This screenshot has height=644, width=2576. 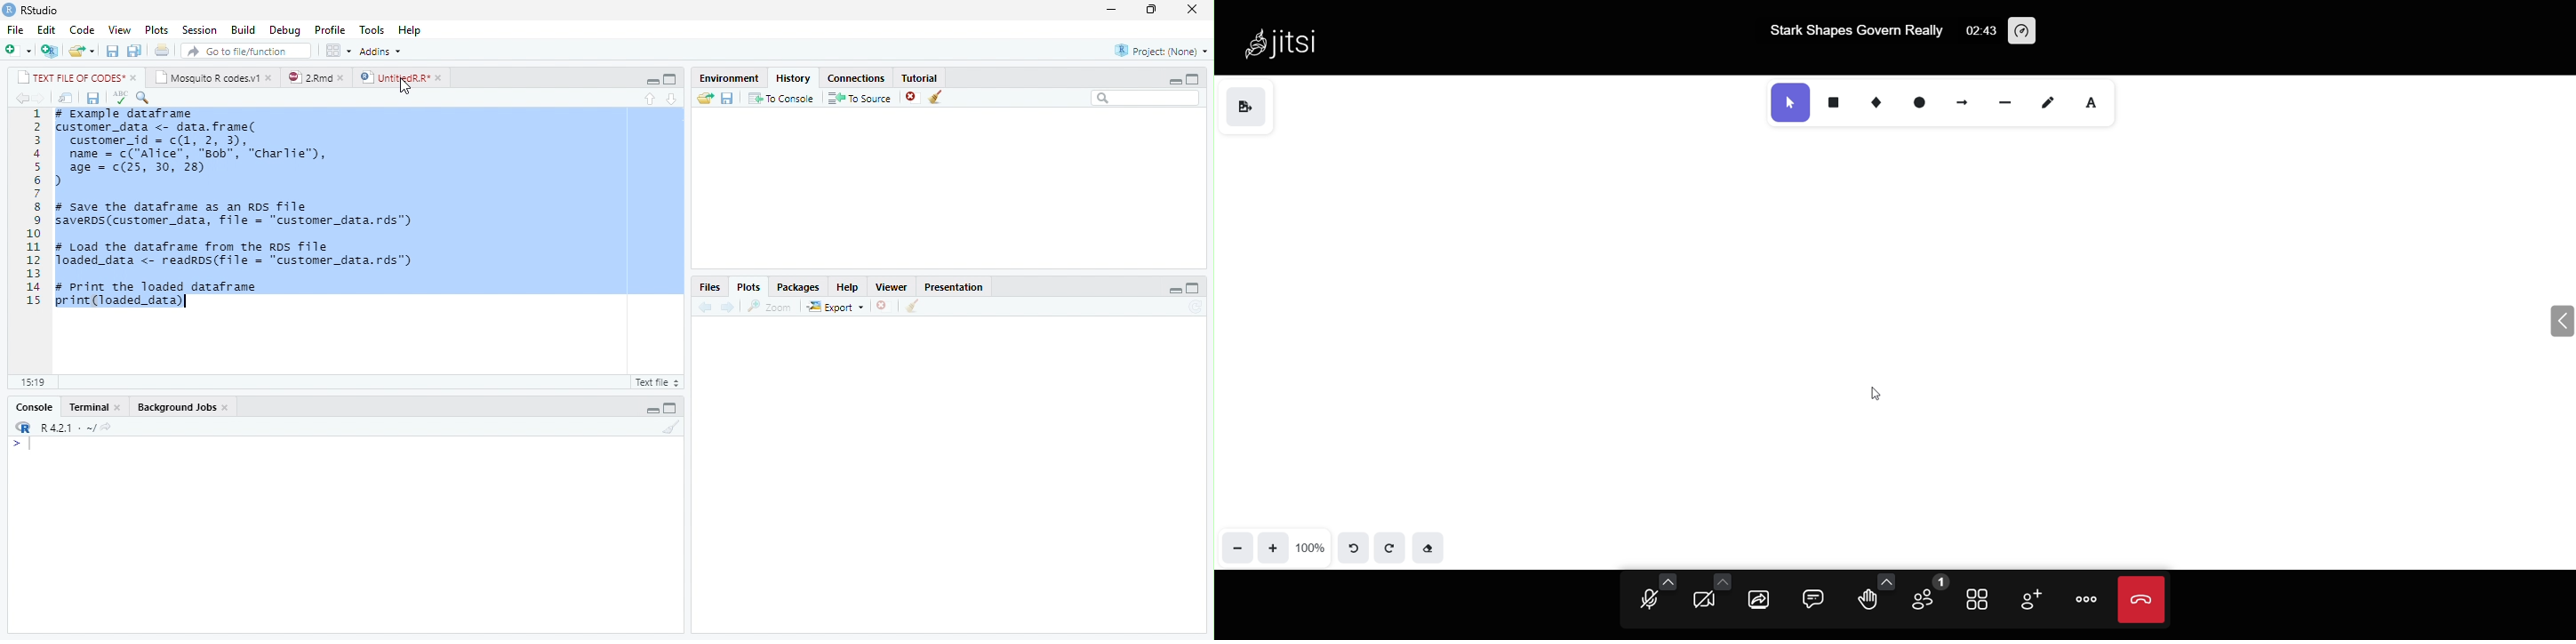 I want to click on Plots, so click(x=748, y=287).